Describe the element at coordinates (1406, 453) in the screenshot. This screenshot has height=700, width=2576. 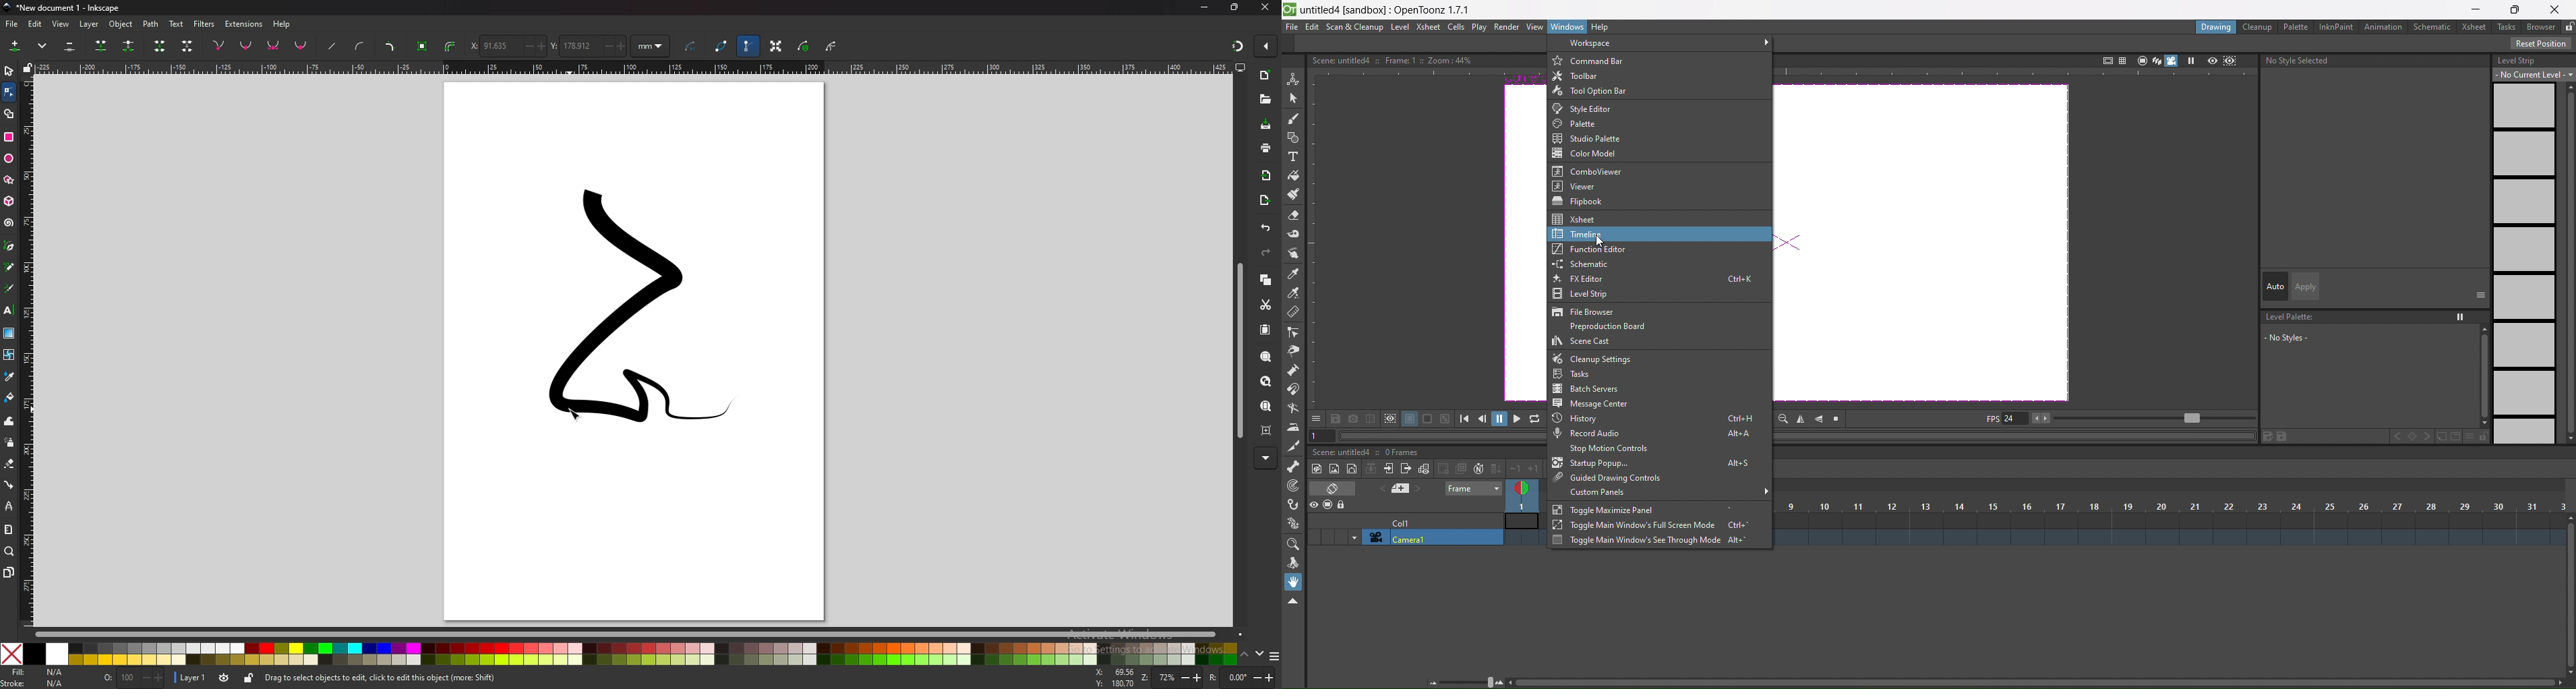
I see `0 frames` at that location.